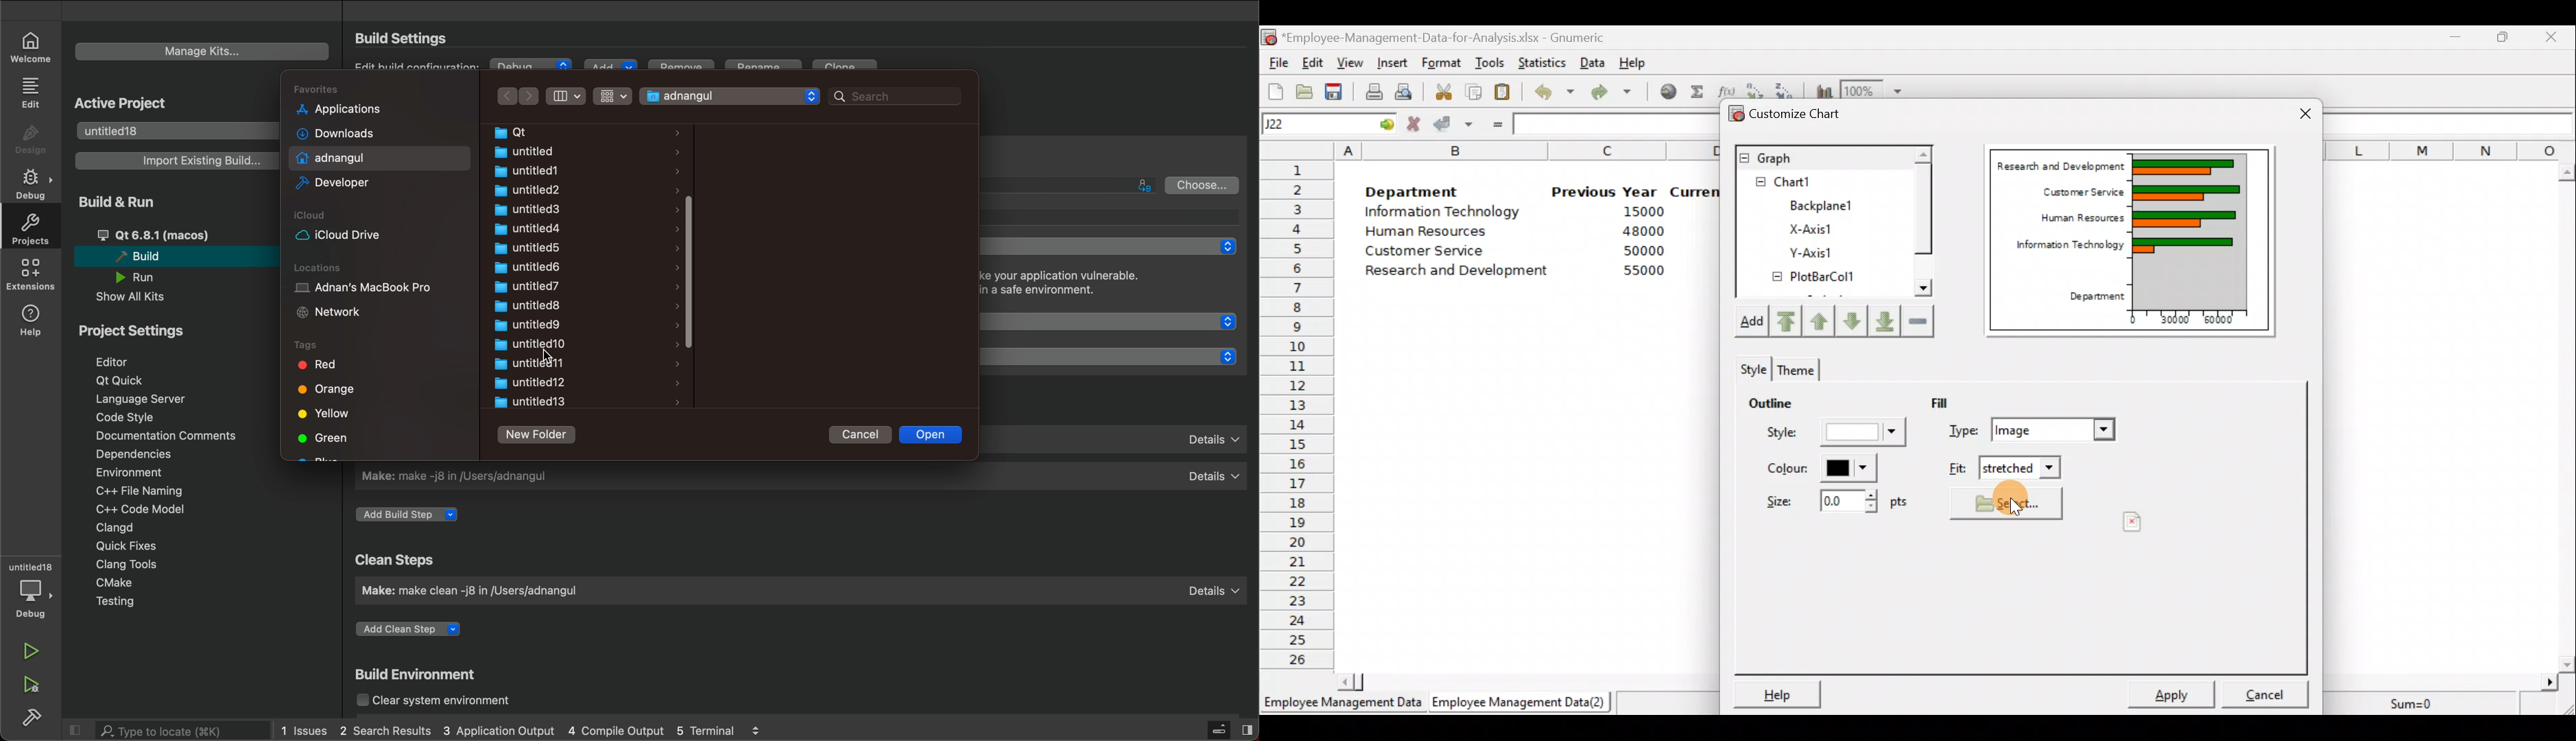  Describe the element at coordinates (321, 365) in the screenshot. I see `Red` at that location.